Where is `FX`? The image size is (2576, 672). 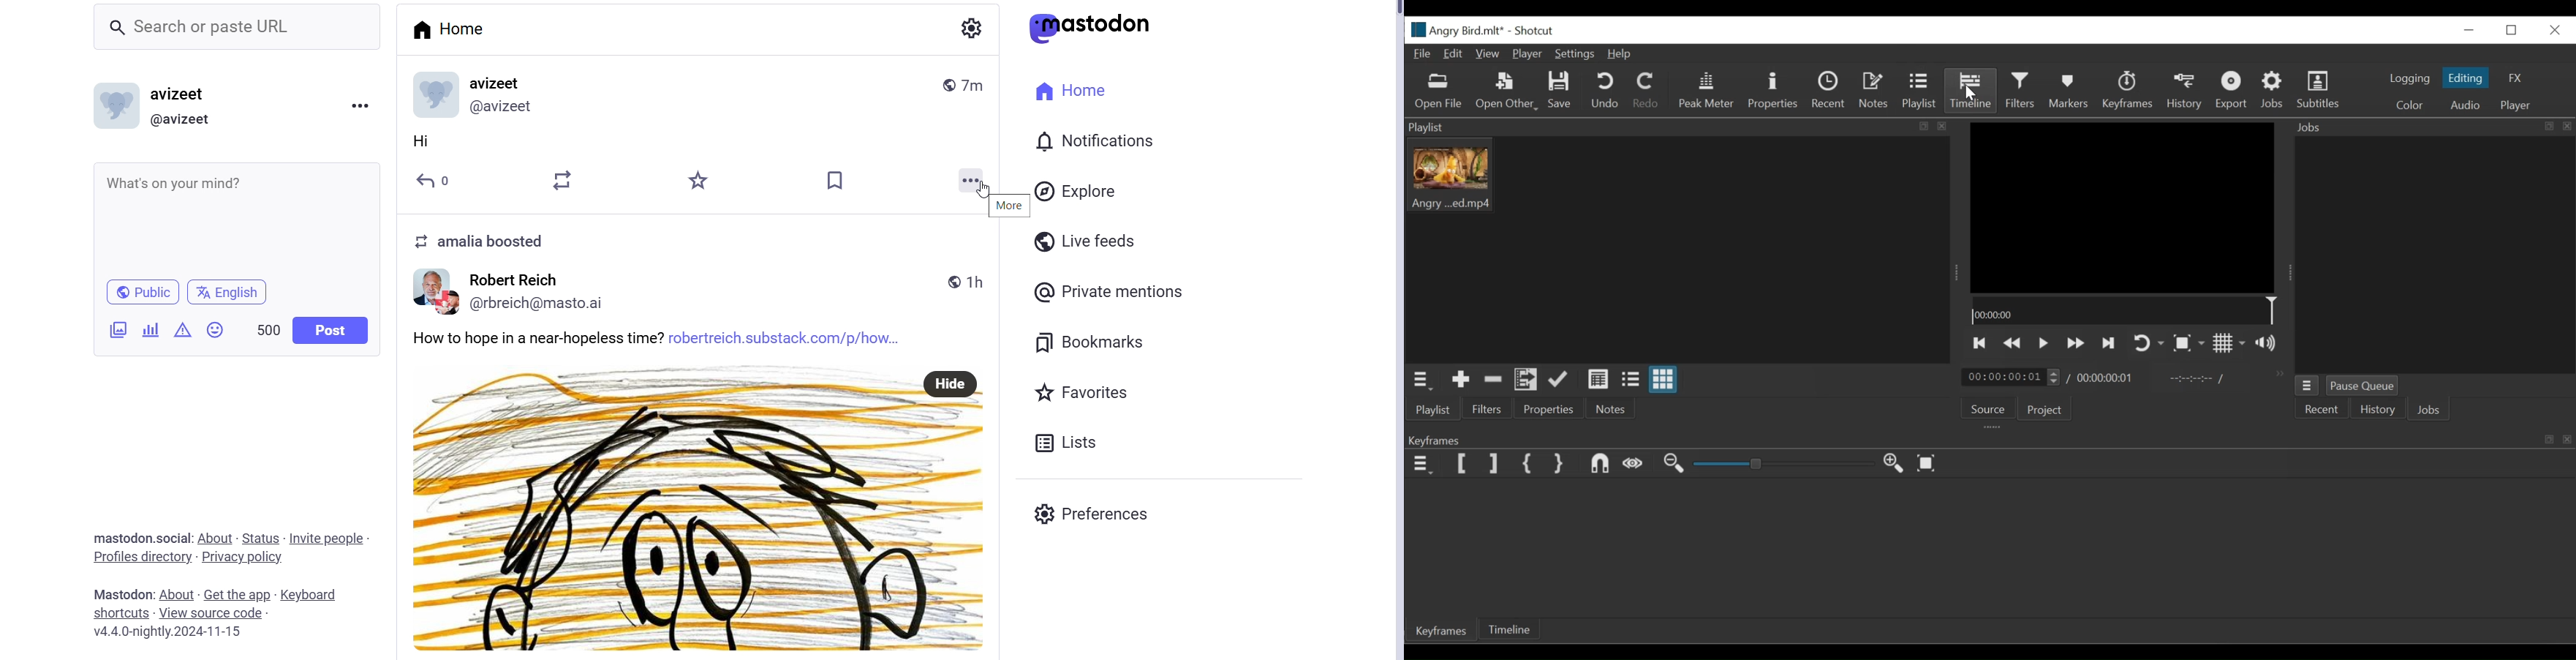 FX is located at coordinates (2516, 78).